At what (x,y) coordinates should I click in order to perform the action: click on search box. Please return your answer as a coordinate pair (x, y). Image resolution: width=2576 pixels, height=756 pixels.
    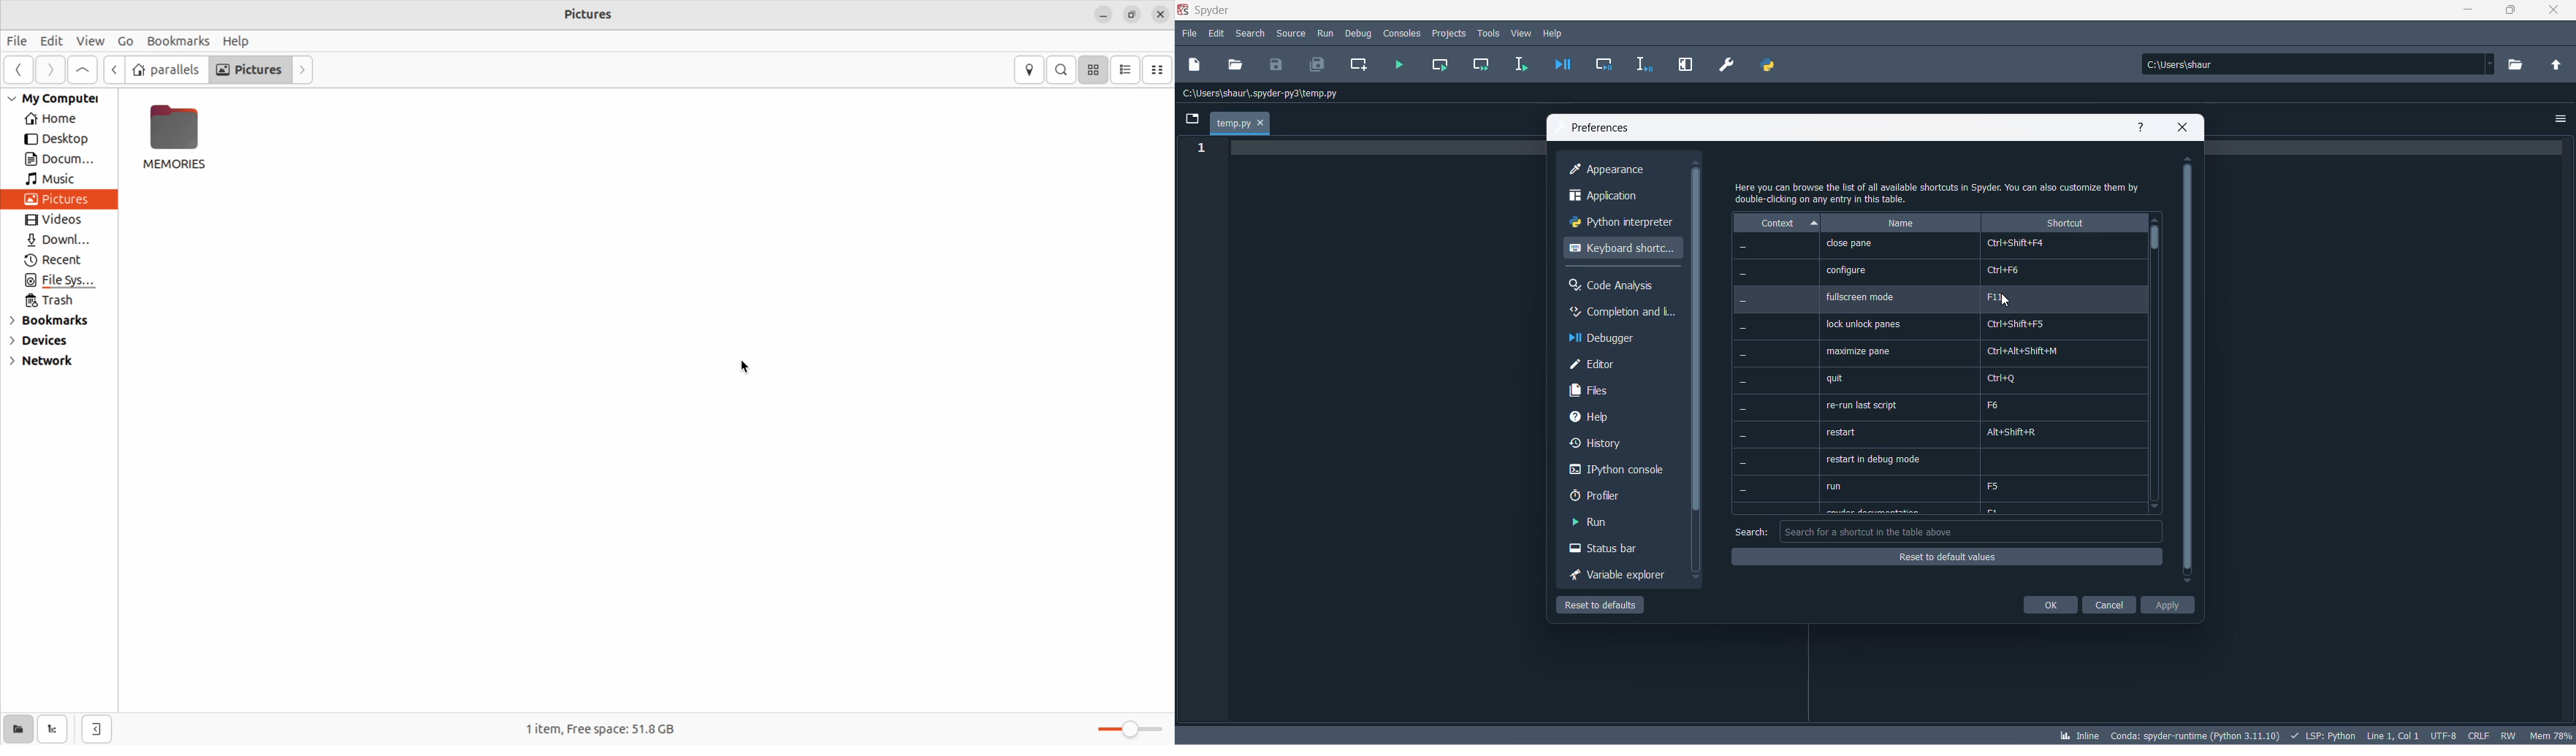
    Looking at the image, I should click on (1973, 531).